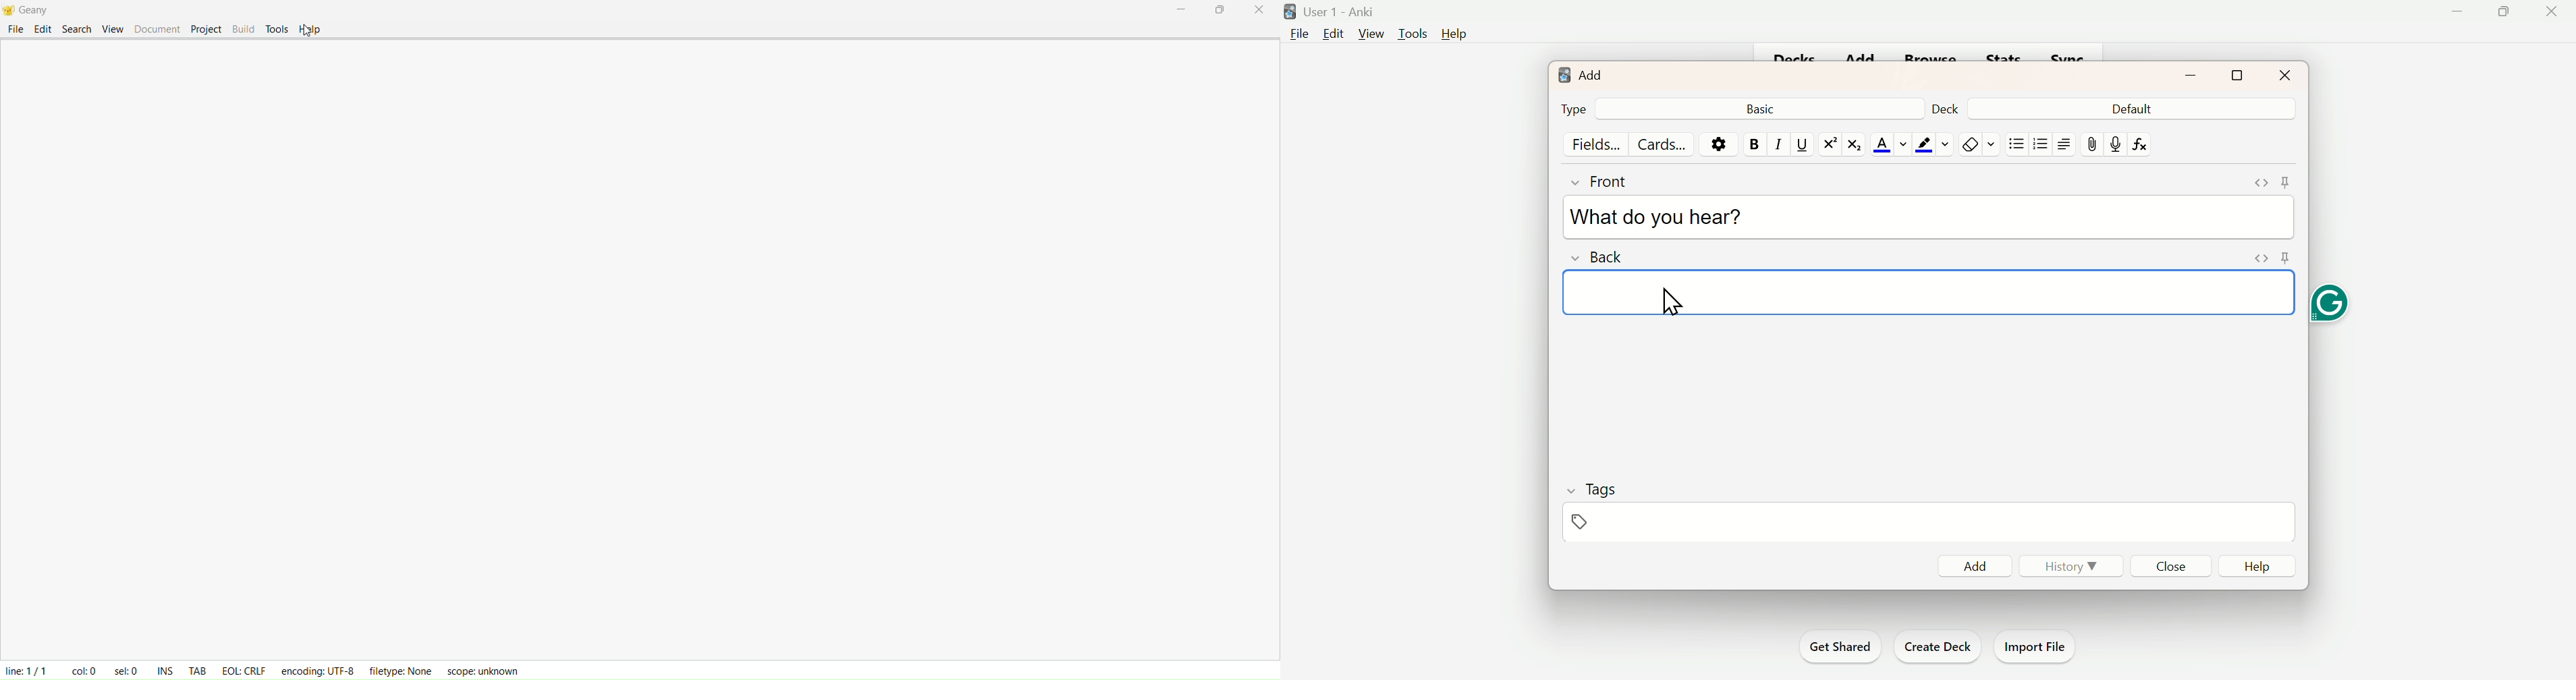  Describe the element at coordinates (1602, 260) in the screenshot. I see `Back` at that location.